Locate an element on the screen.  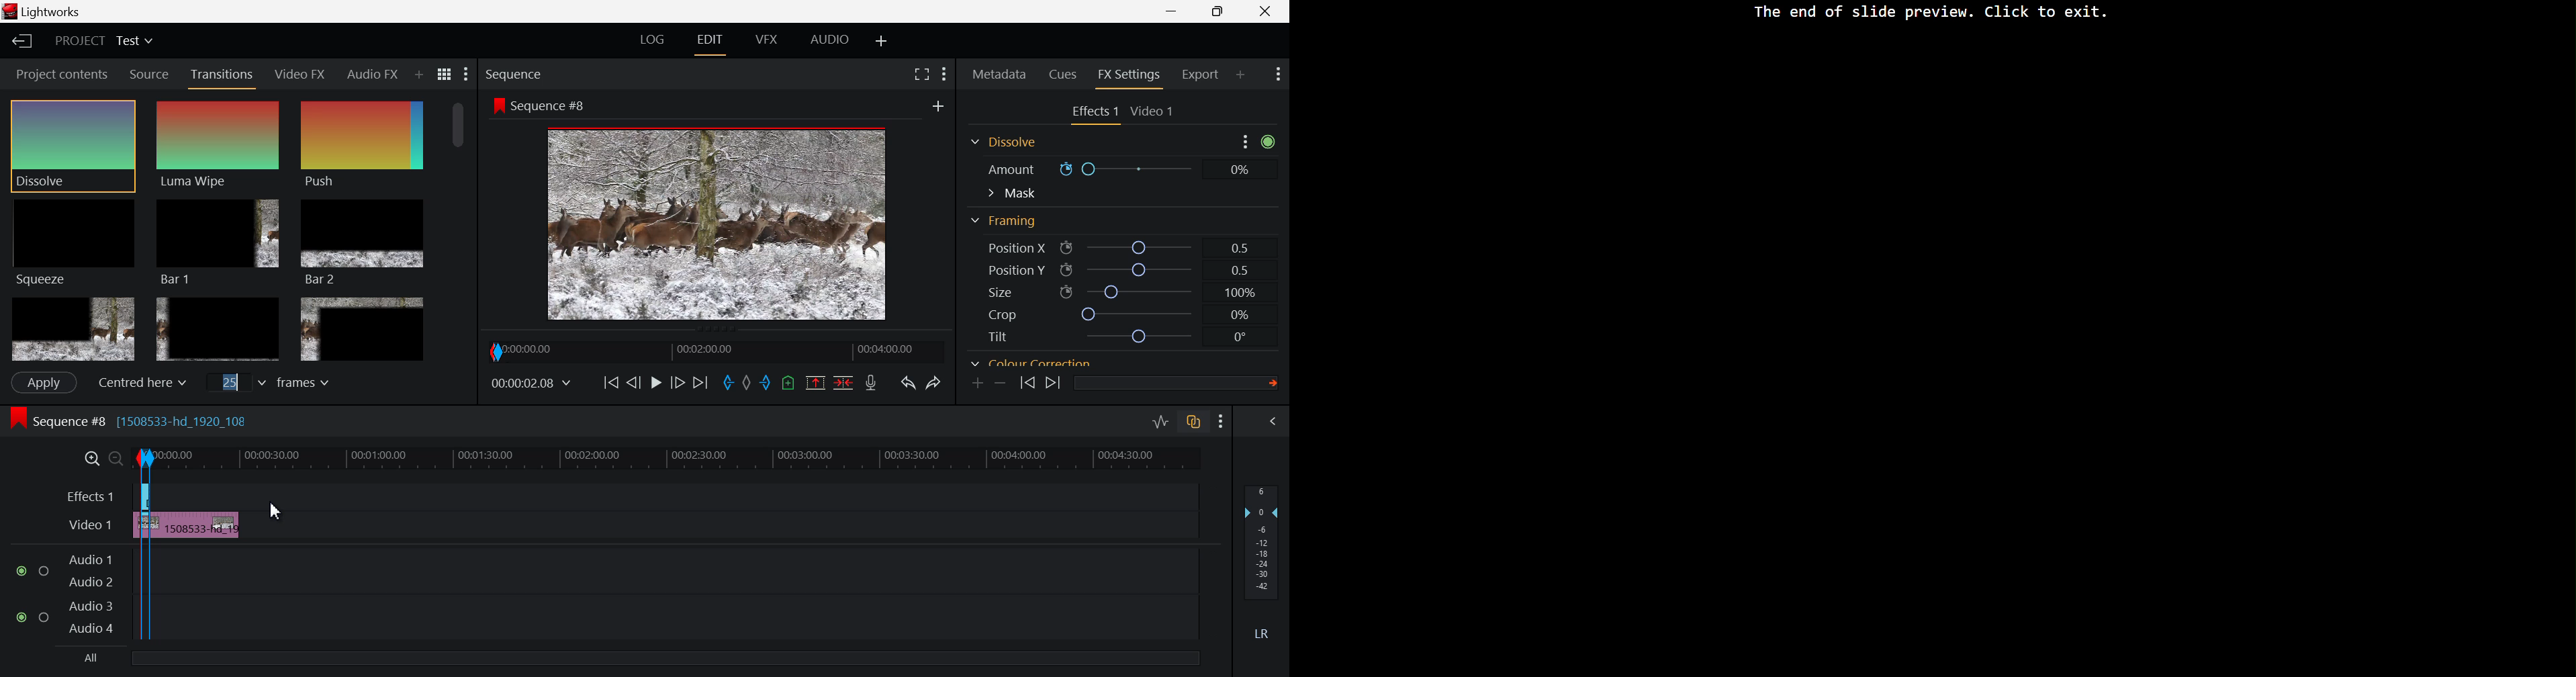
Balance is located at coordinates (1011, 314).